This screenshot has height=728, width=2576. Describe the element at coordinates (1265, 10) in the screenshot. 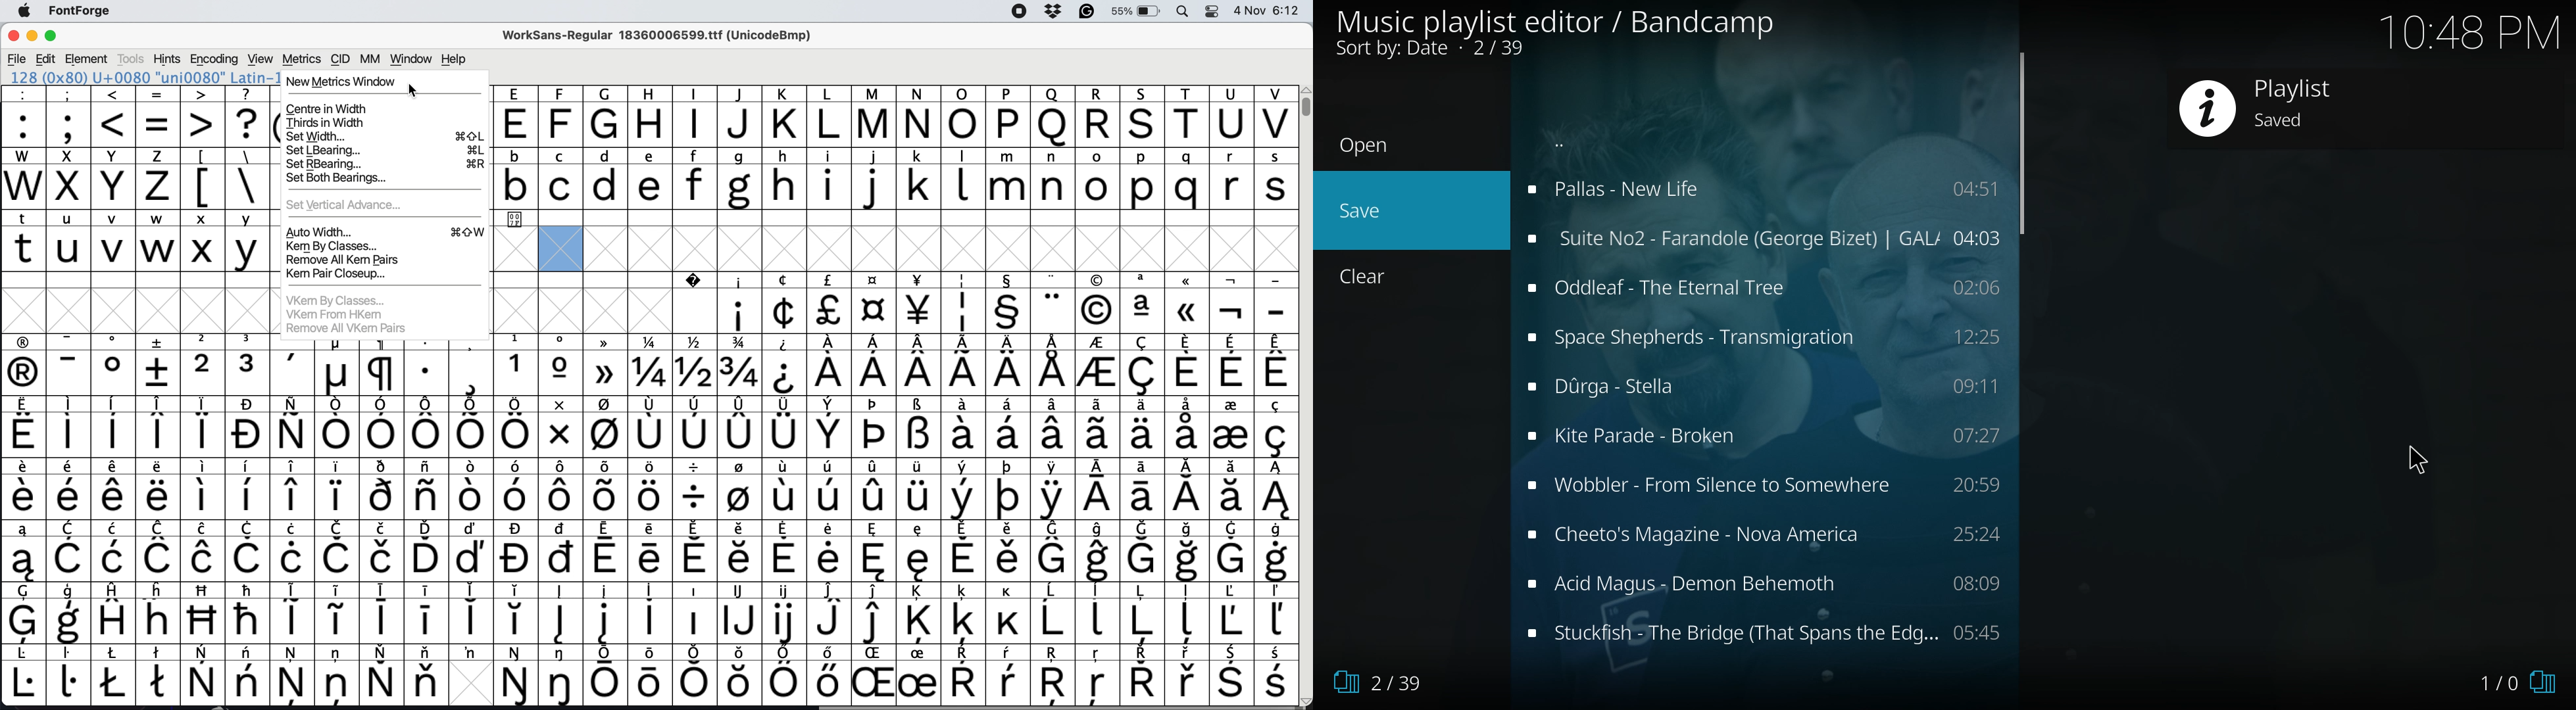

I see `4 Nov 6:12` at that location.